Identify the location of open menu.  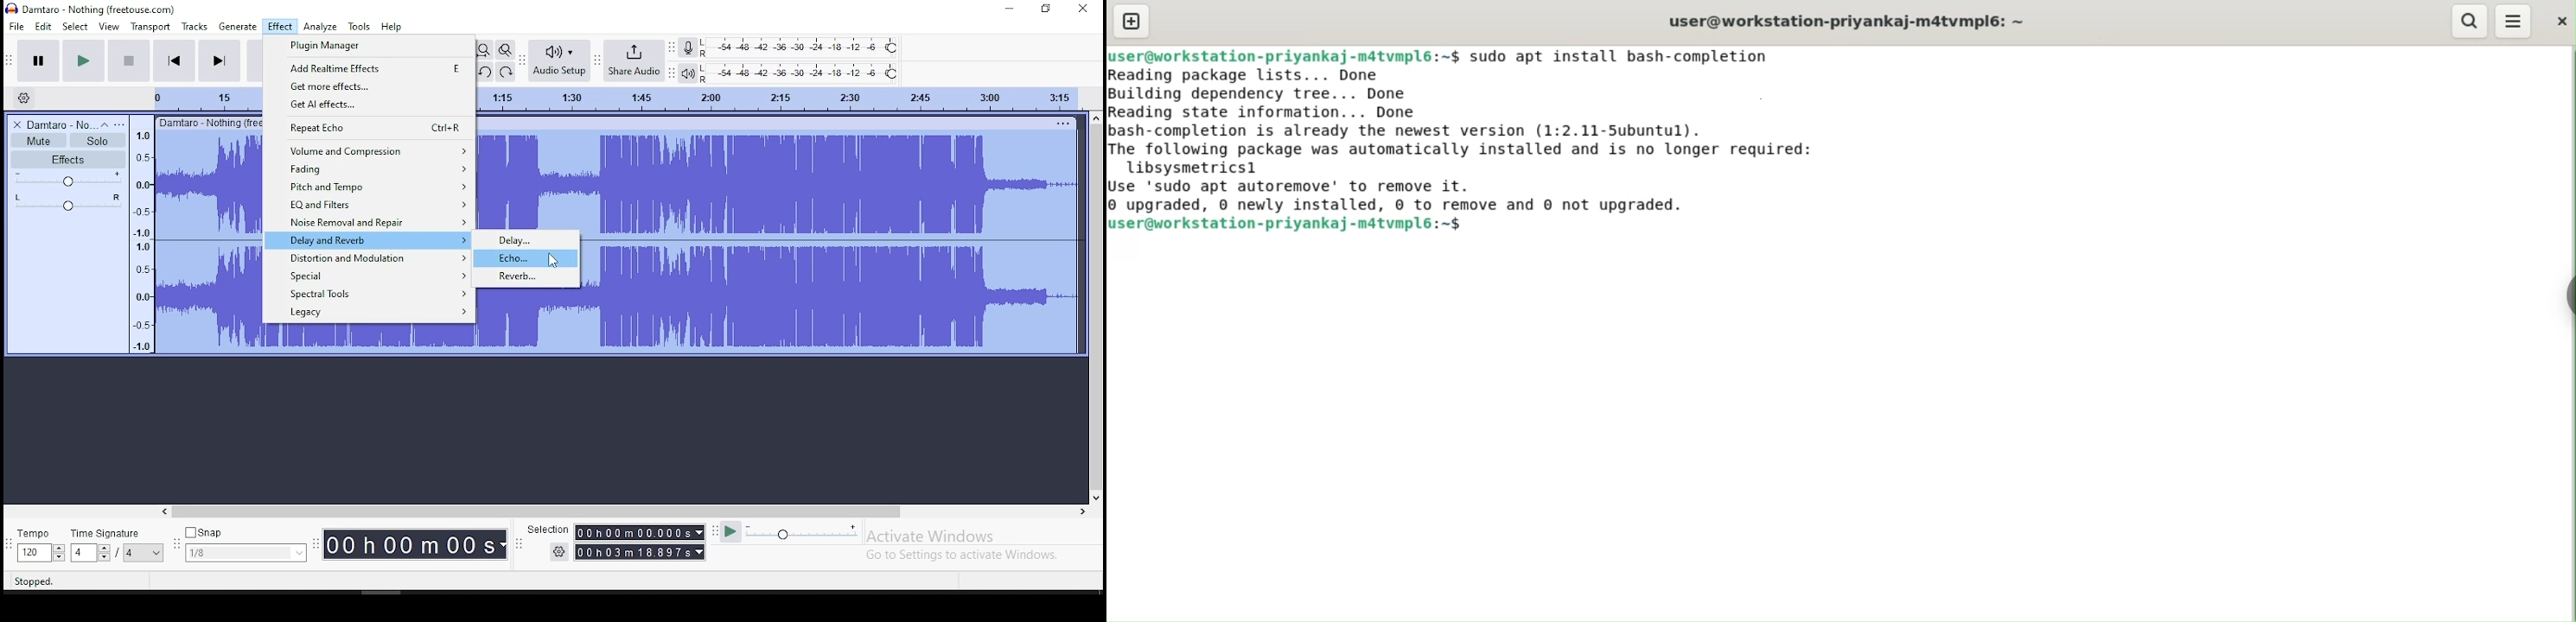
(122, 123).